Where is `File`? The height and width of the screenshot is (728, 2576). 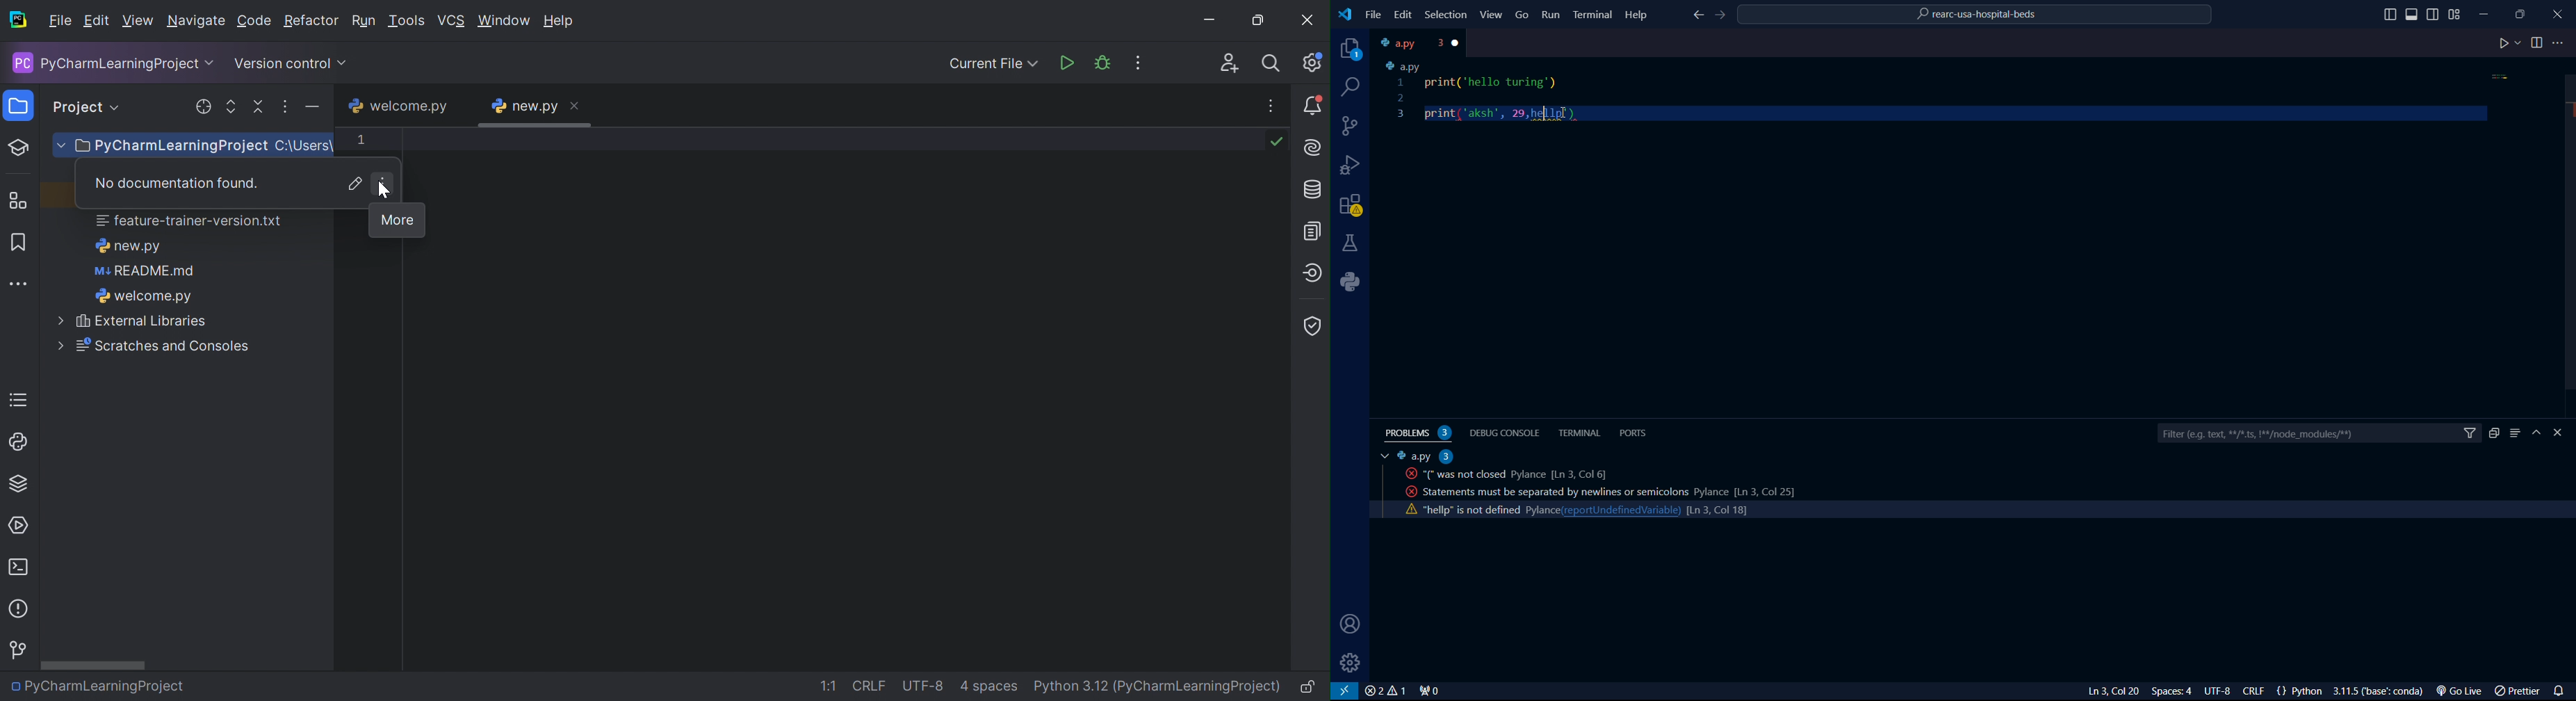 File is located at coordinates (59, 21).